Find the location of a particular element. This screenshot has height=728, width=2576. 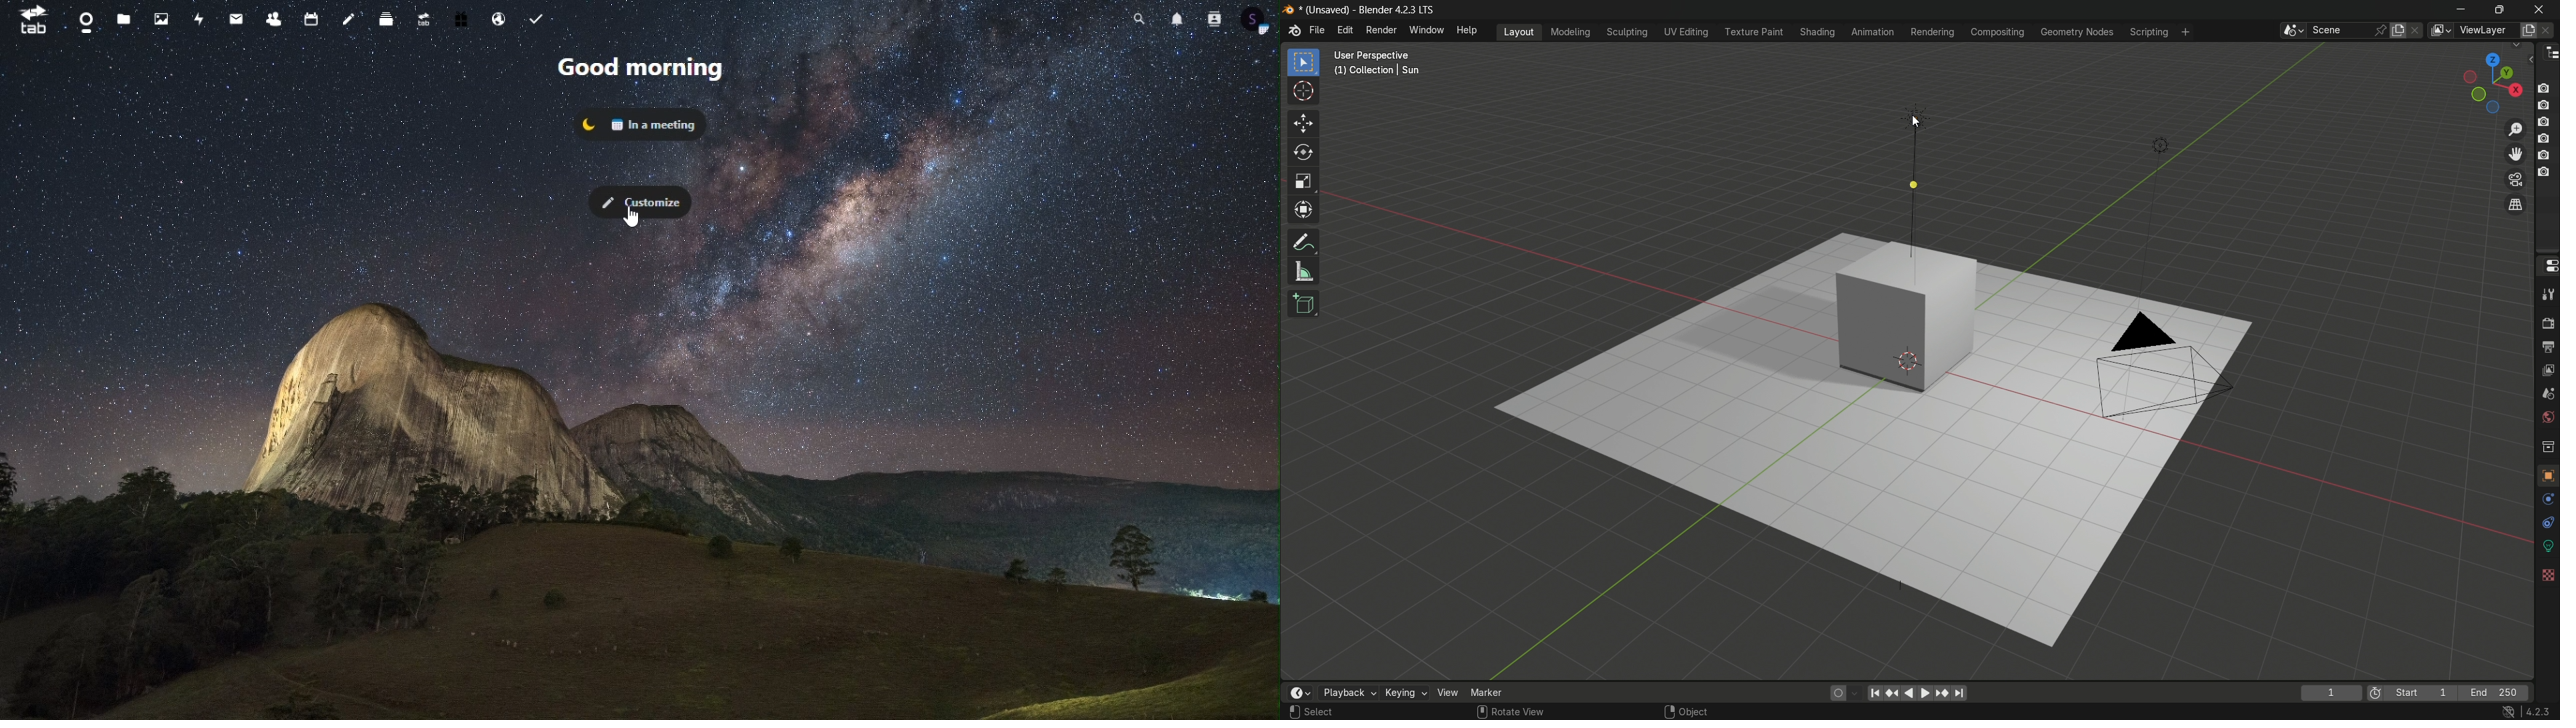

search is located at coordinates (1140, 21).